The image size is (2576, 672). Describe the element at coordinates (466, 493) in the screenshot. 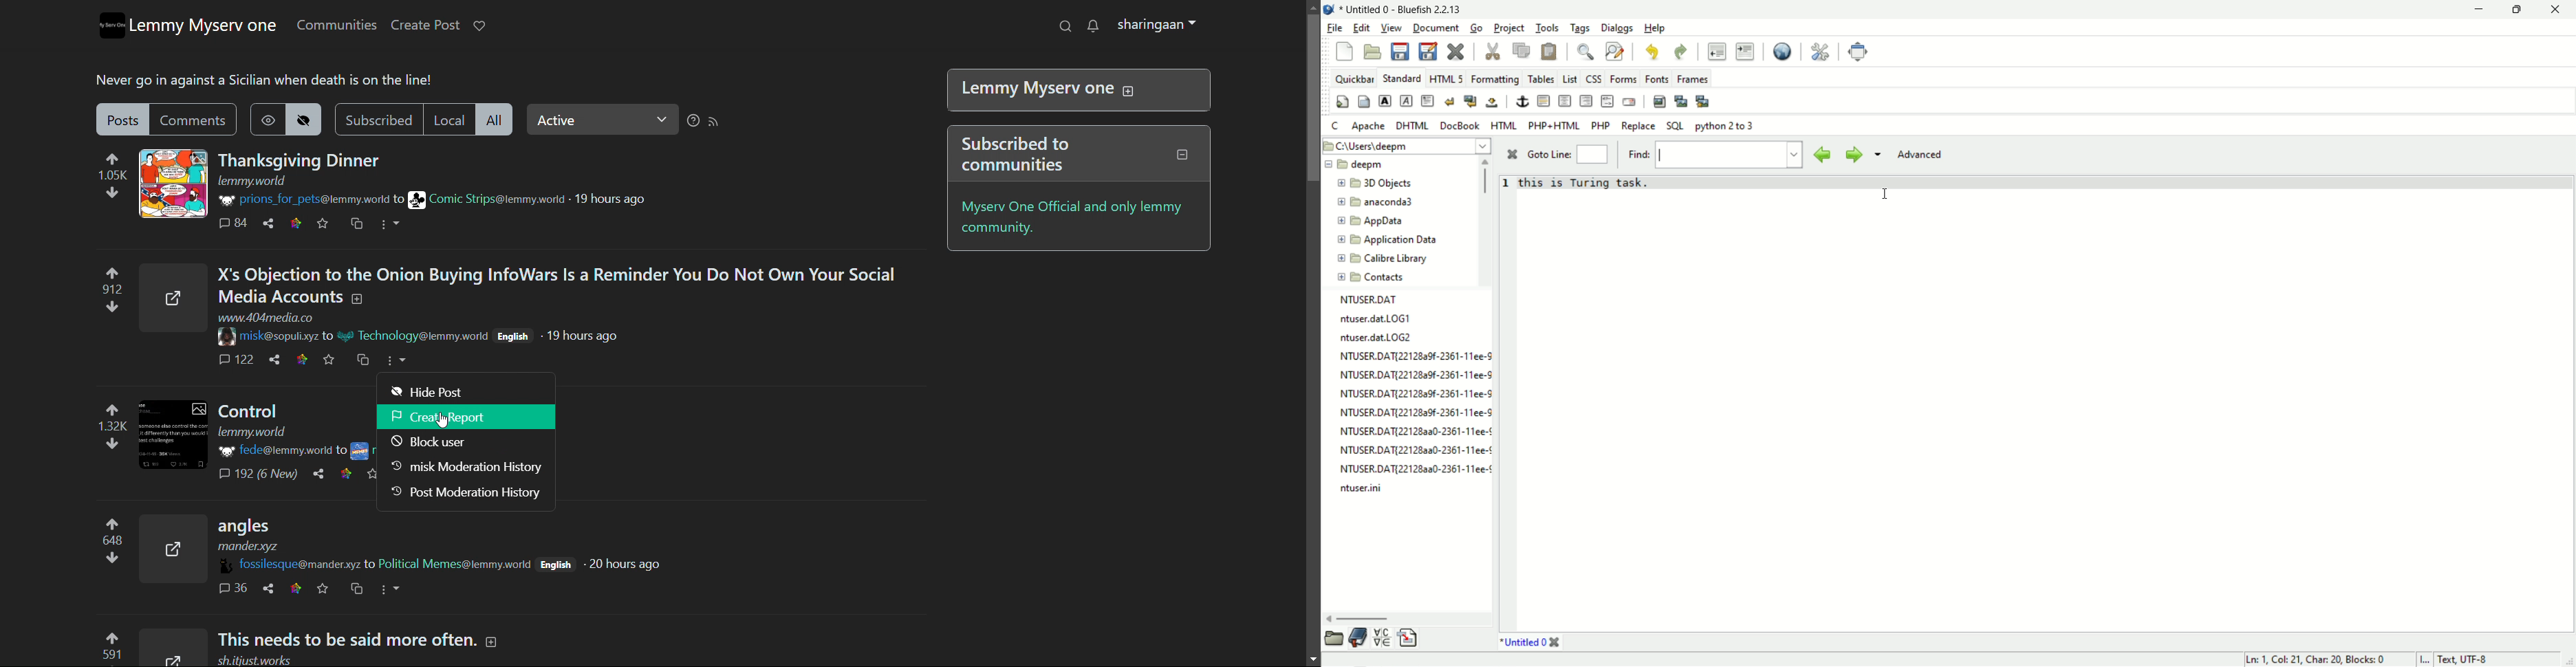

I see `post moderation history` at that location.